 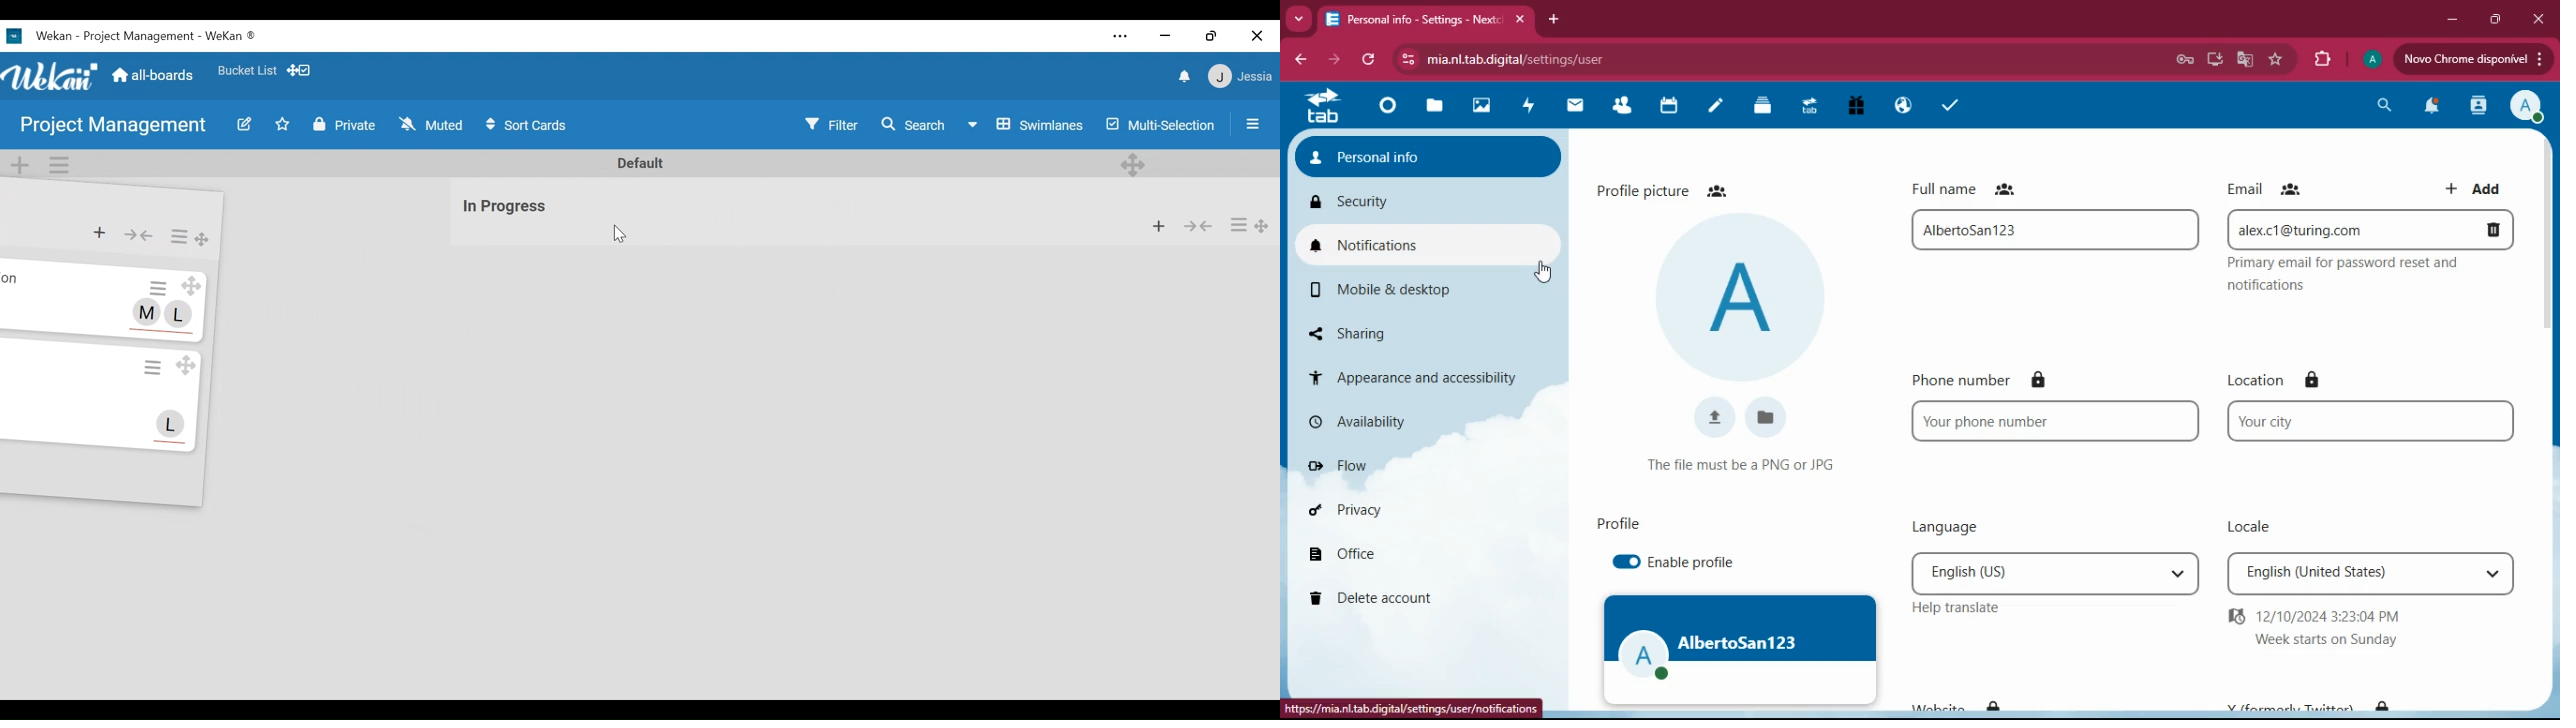 What do you see at coordinates (139, 234) in the screenshot?
I see `Collapse` at bounding box center [139, 234].